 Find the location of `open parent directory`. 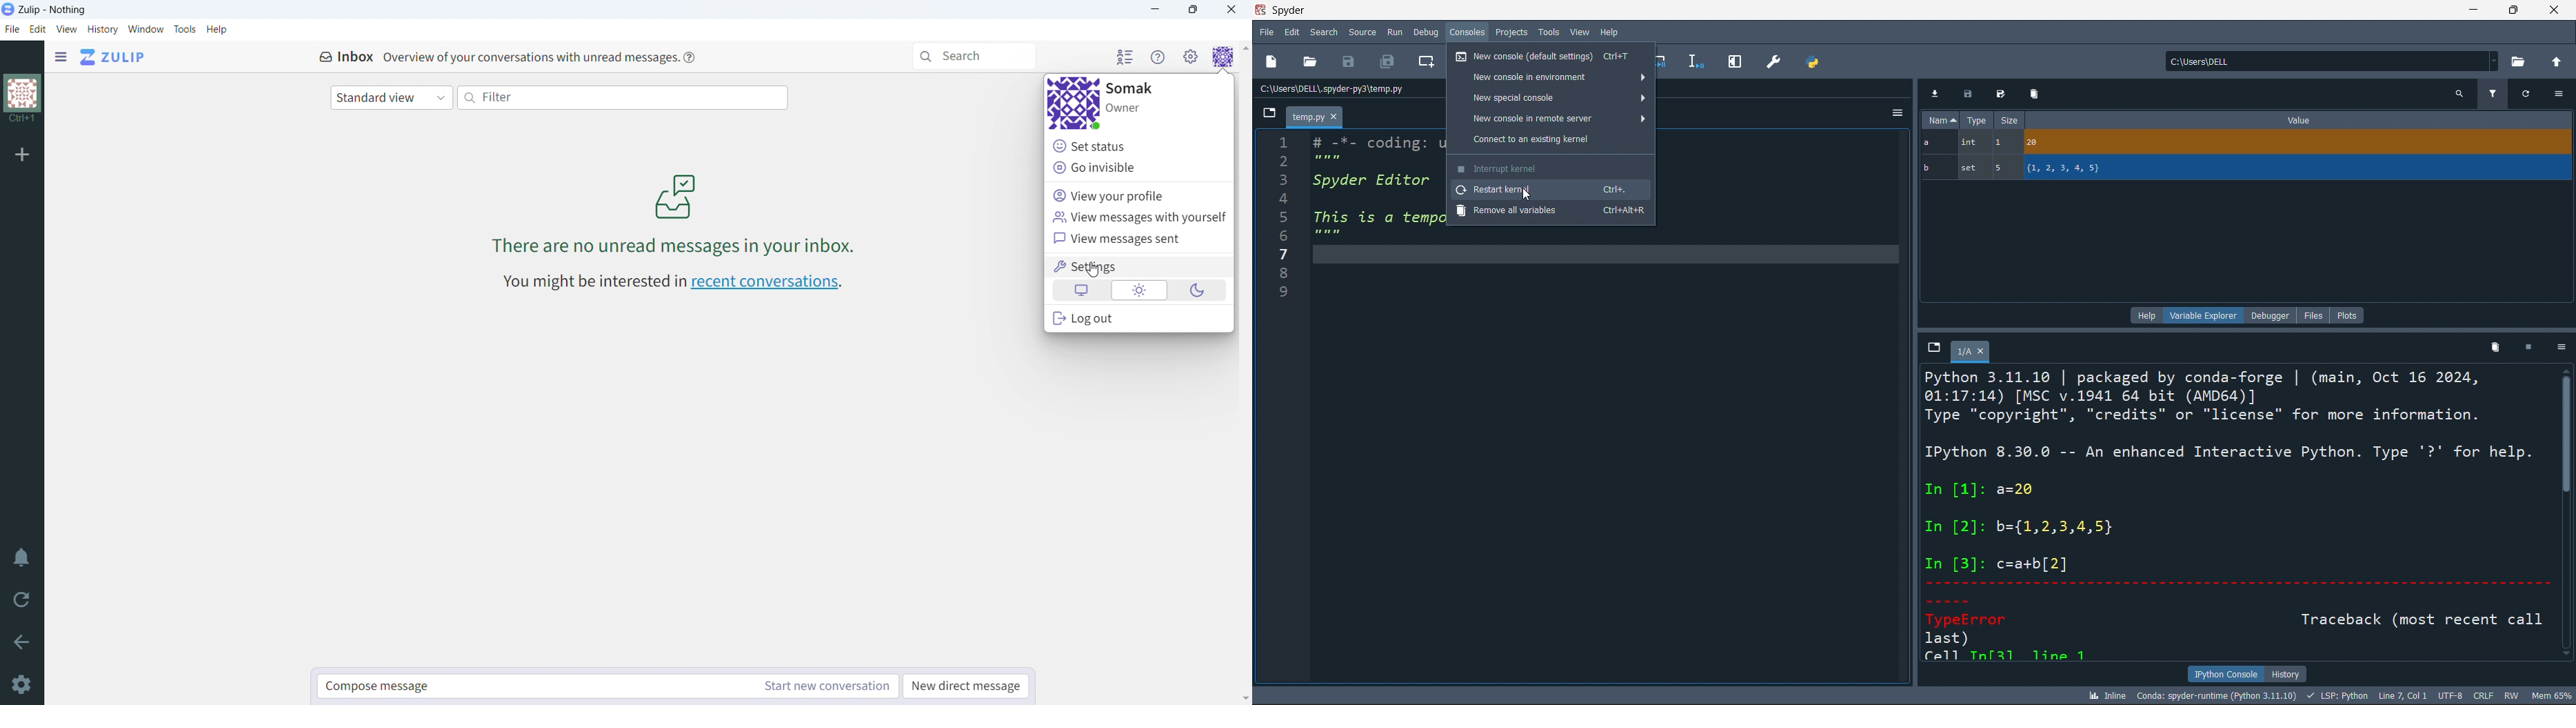

open parent directory is located at coordinates (2559, 63).